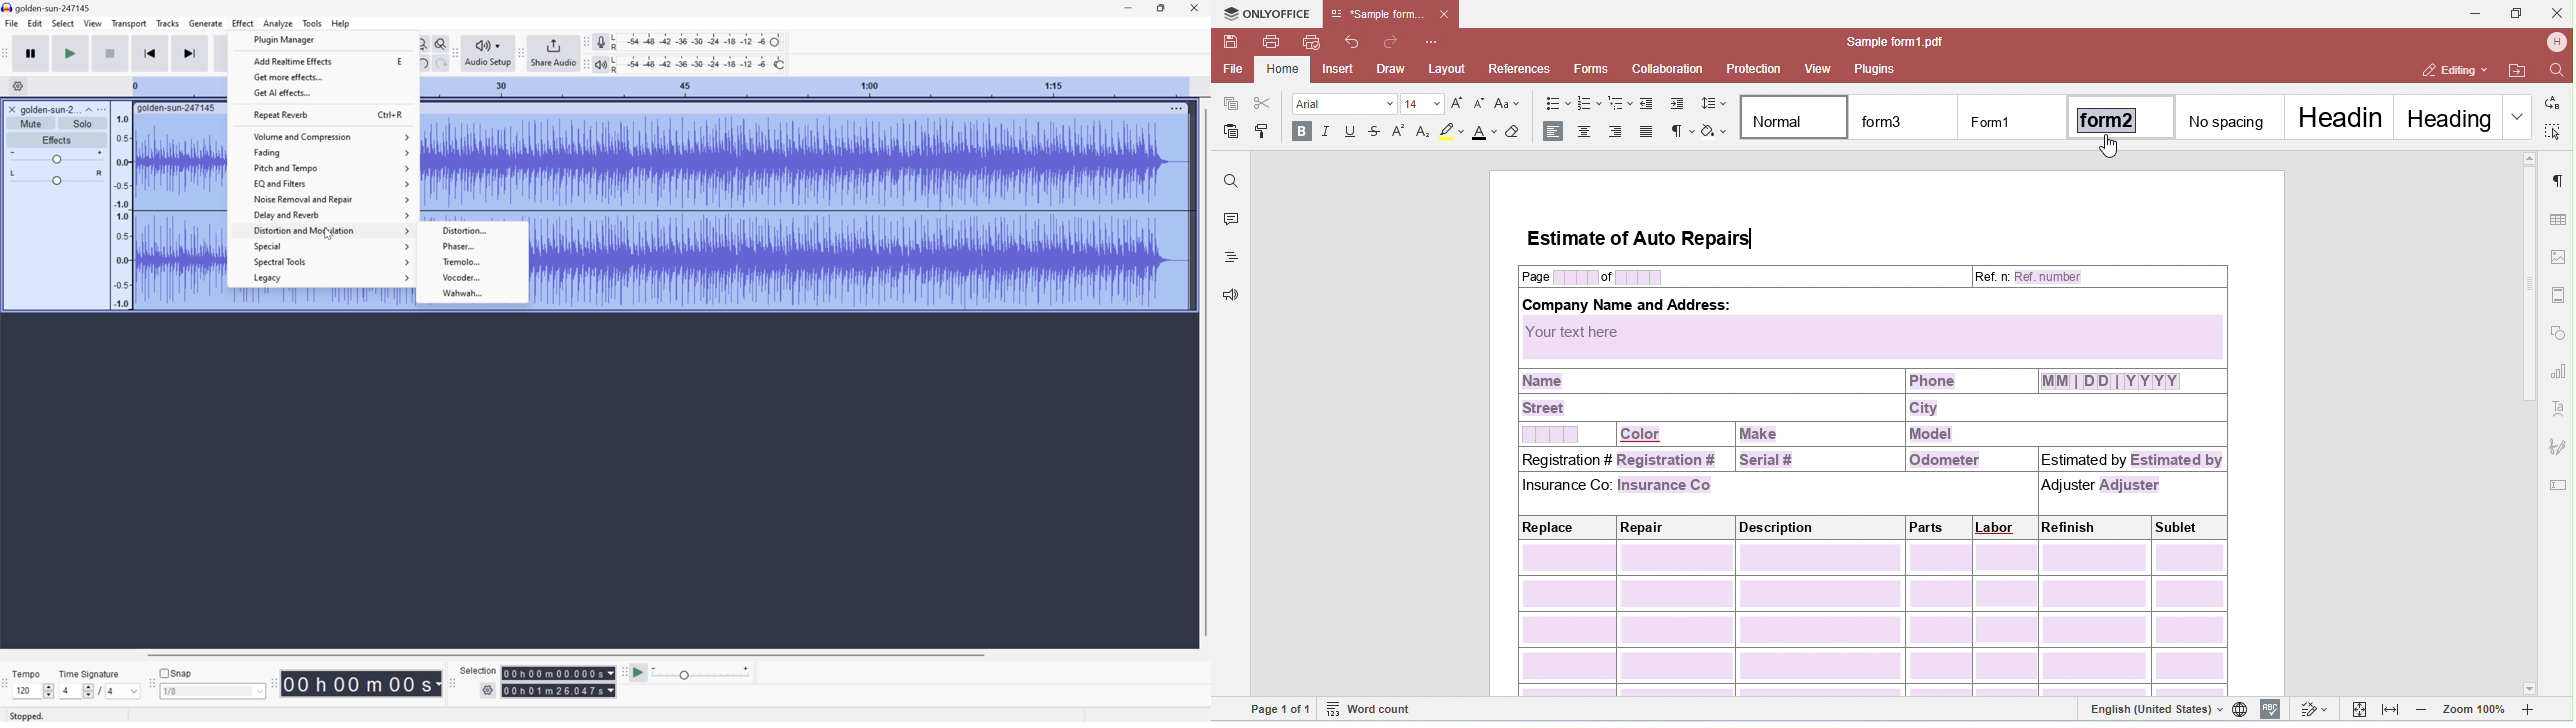  I want to click on Snap, so click(176, 672).